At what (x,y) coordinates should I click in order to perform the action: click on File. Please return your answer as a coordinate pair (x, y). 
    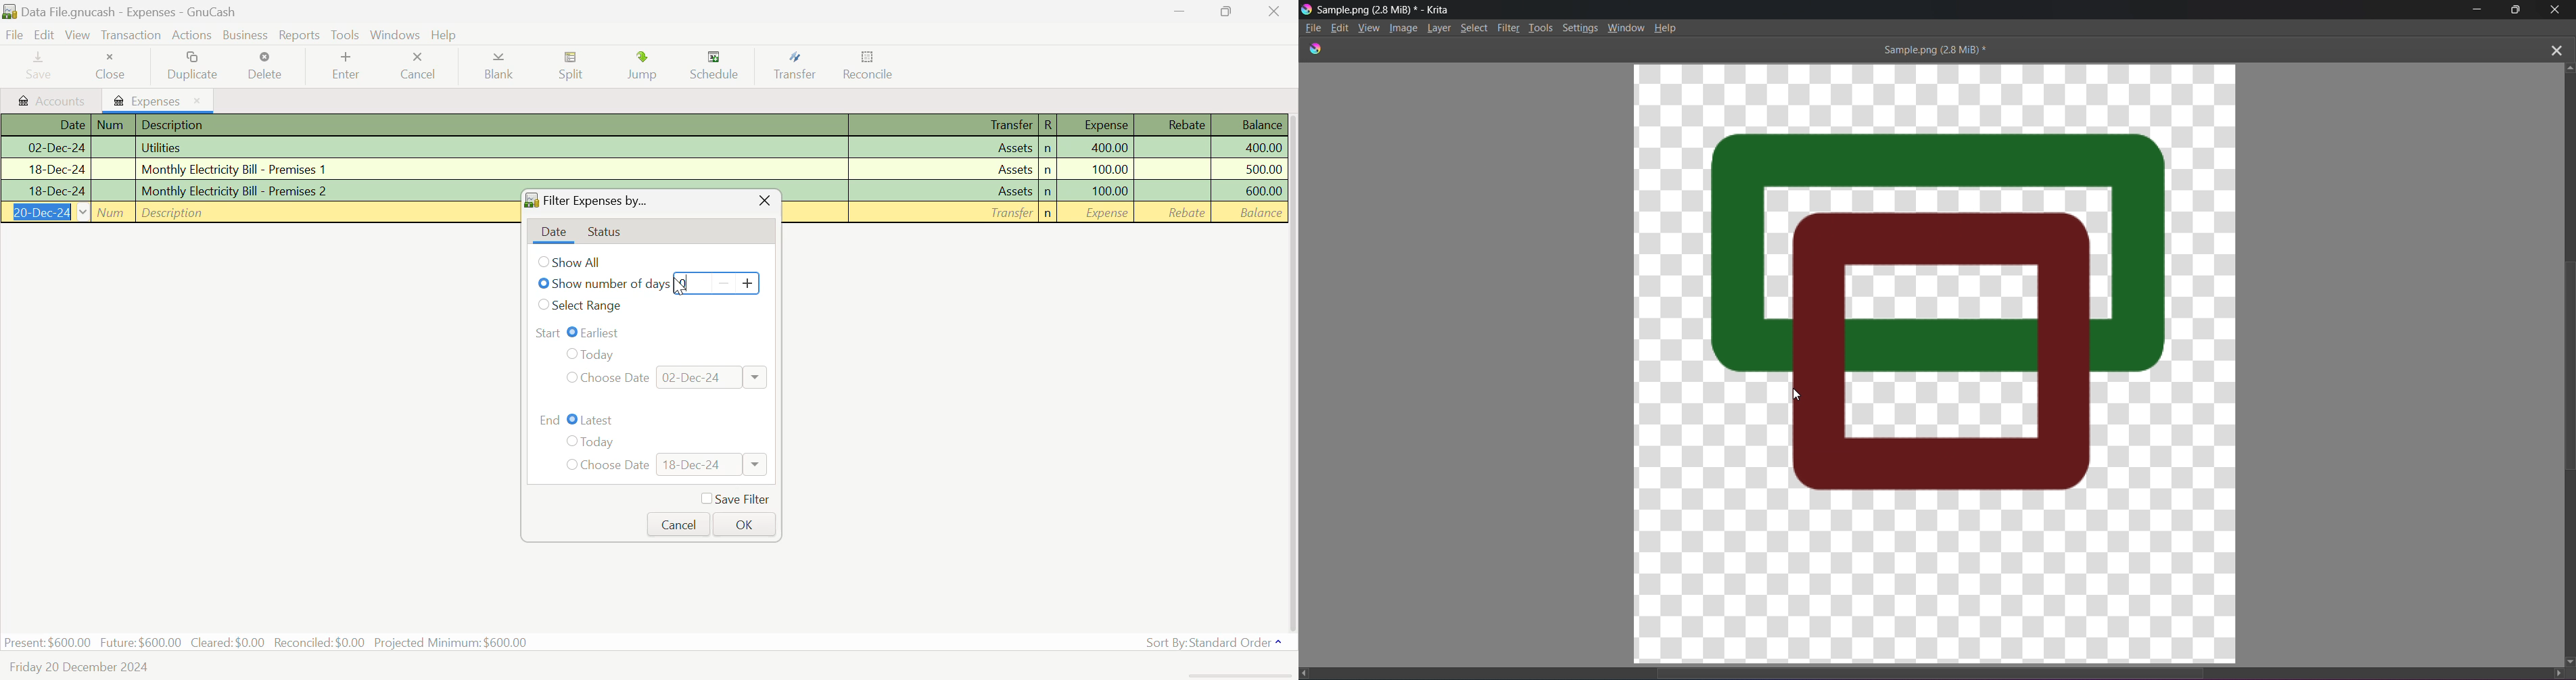
    Looking at the image, I should click on (1312, 28).